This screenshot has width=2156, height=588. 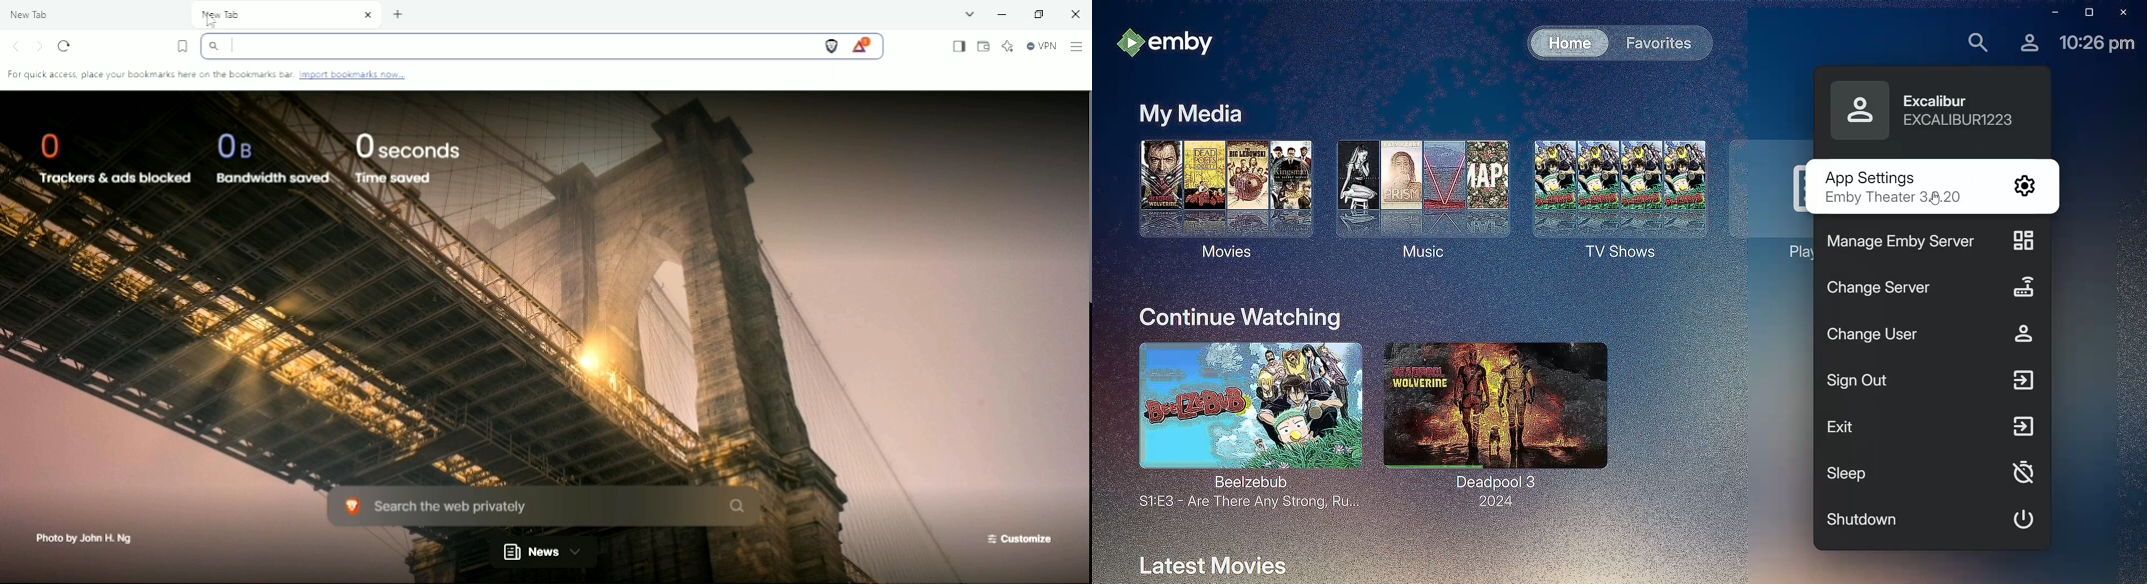 What do you see at coordinates (1939, 200) in the screenshot?
I see `cursor` at bounding box center [1939, 200].